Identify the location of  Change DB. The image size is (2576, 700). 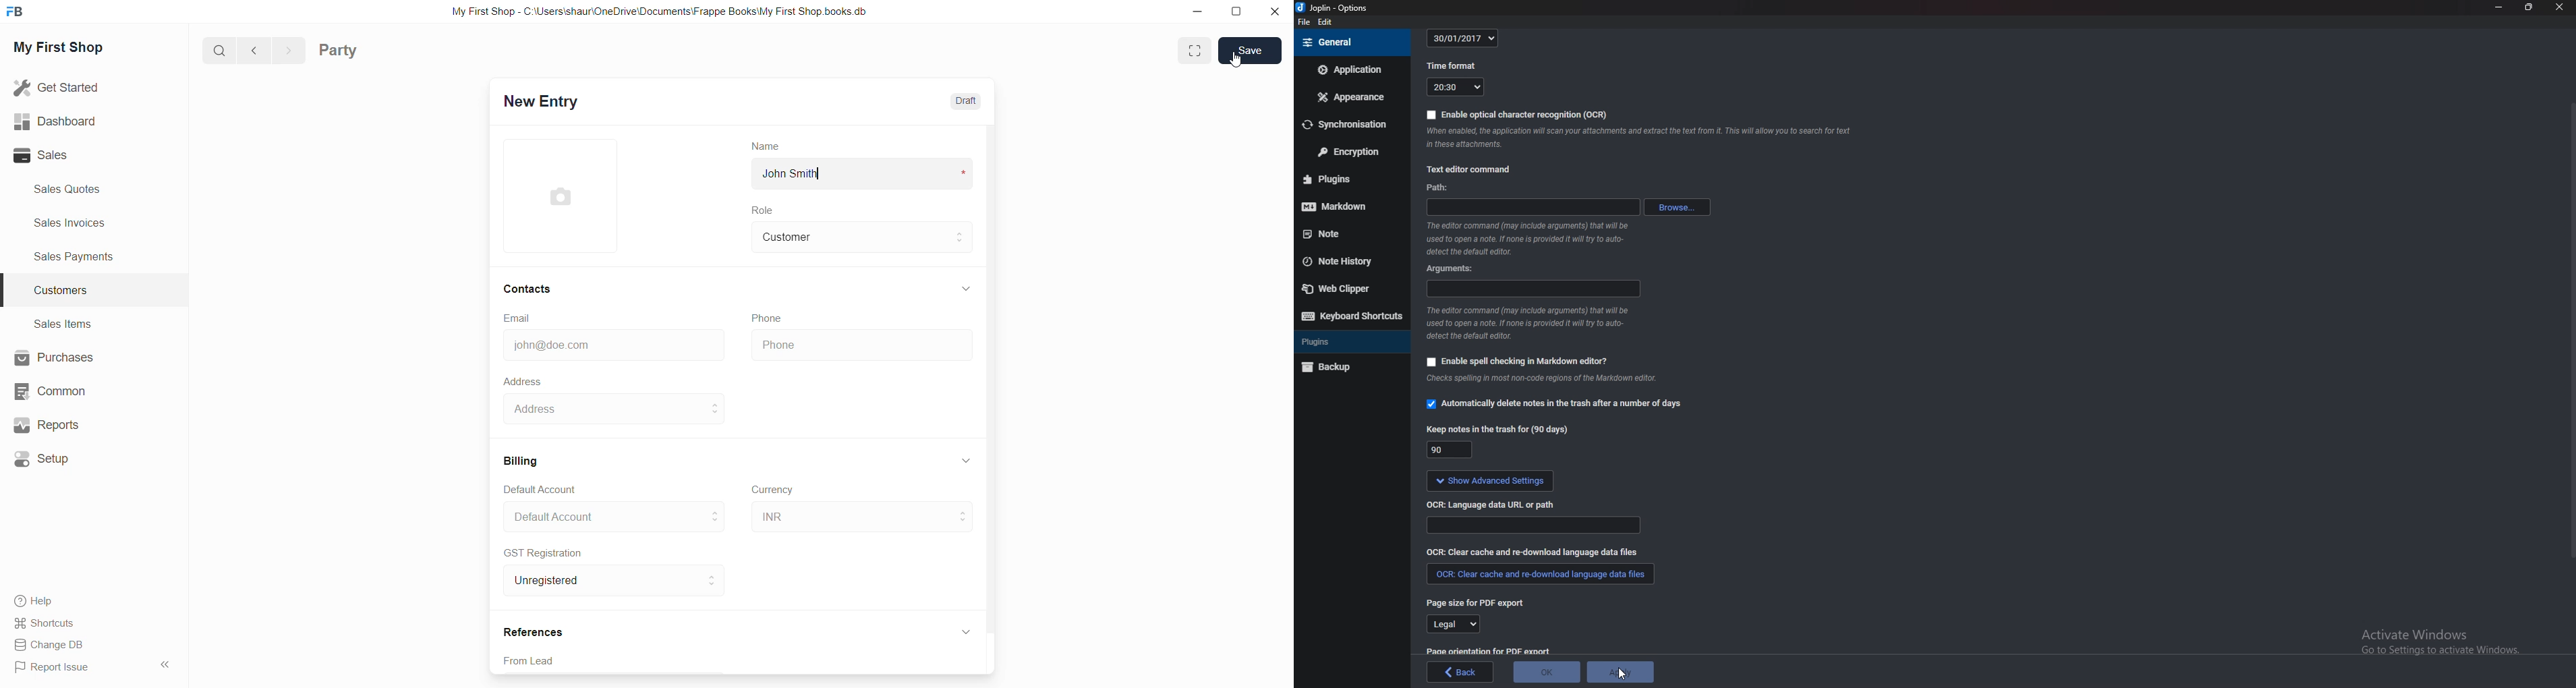
(52, 644).